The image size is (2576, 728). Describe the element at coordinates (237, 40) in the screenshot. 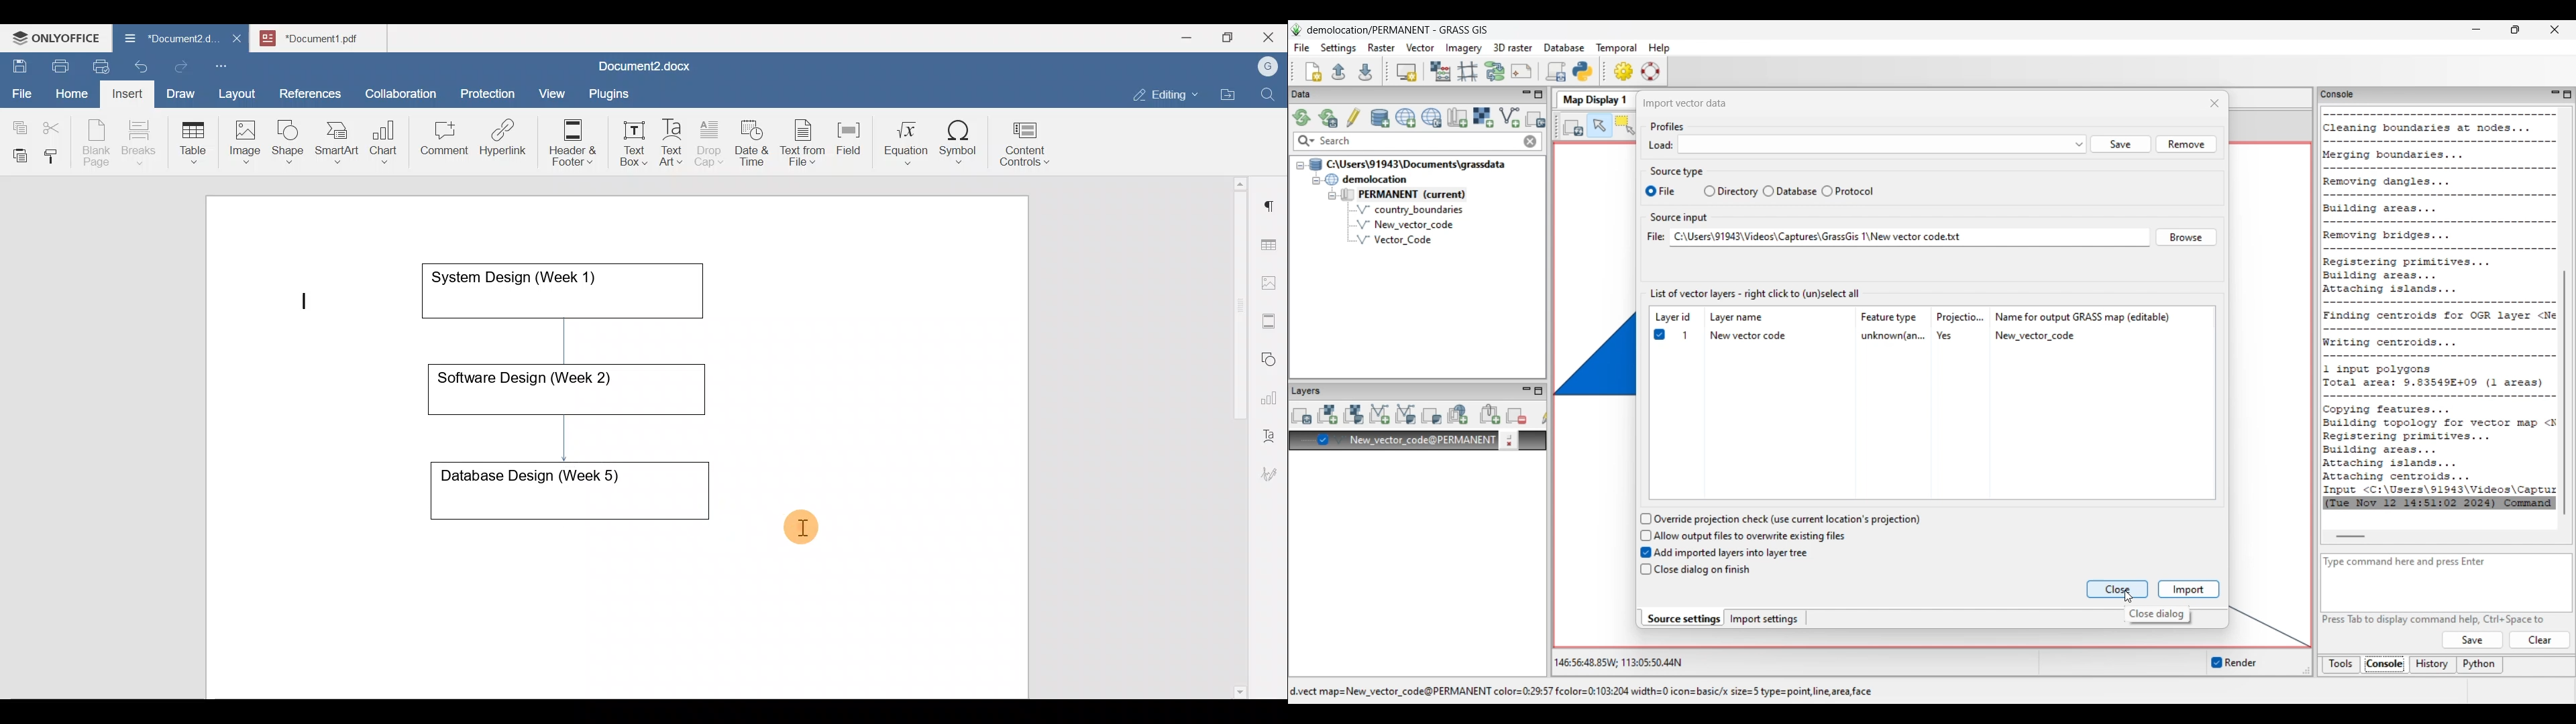

I see `Close document` at that location.